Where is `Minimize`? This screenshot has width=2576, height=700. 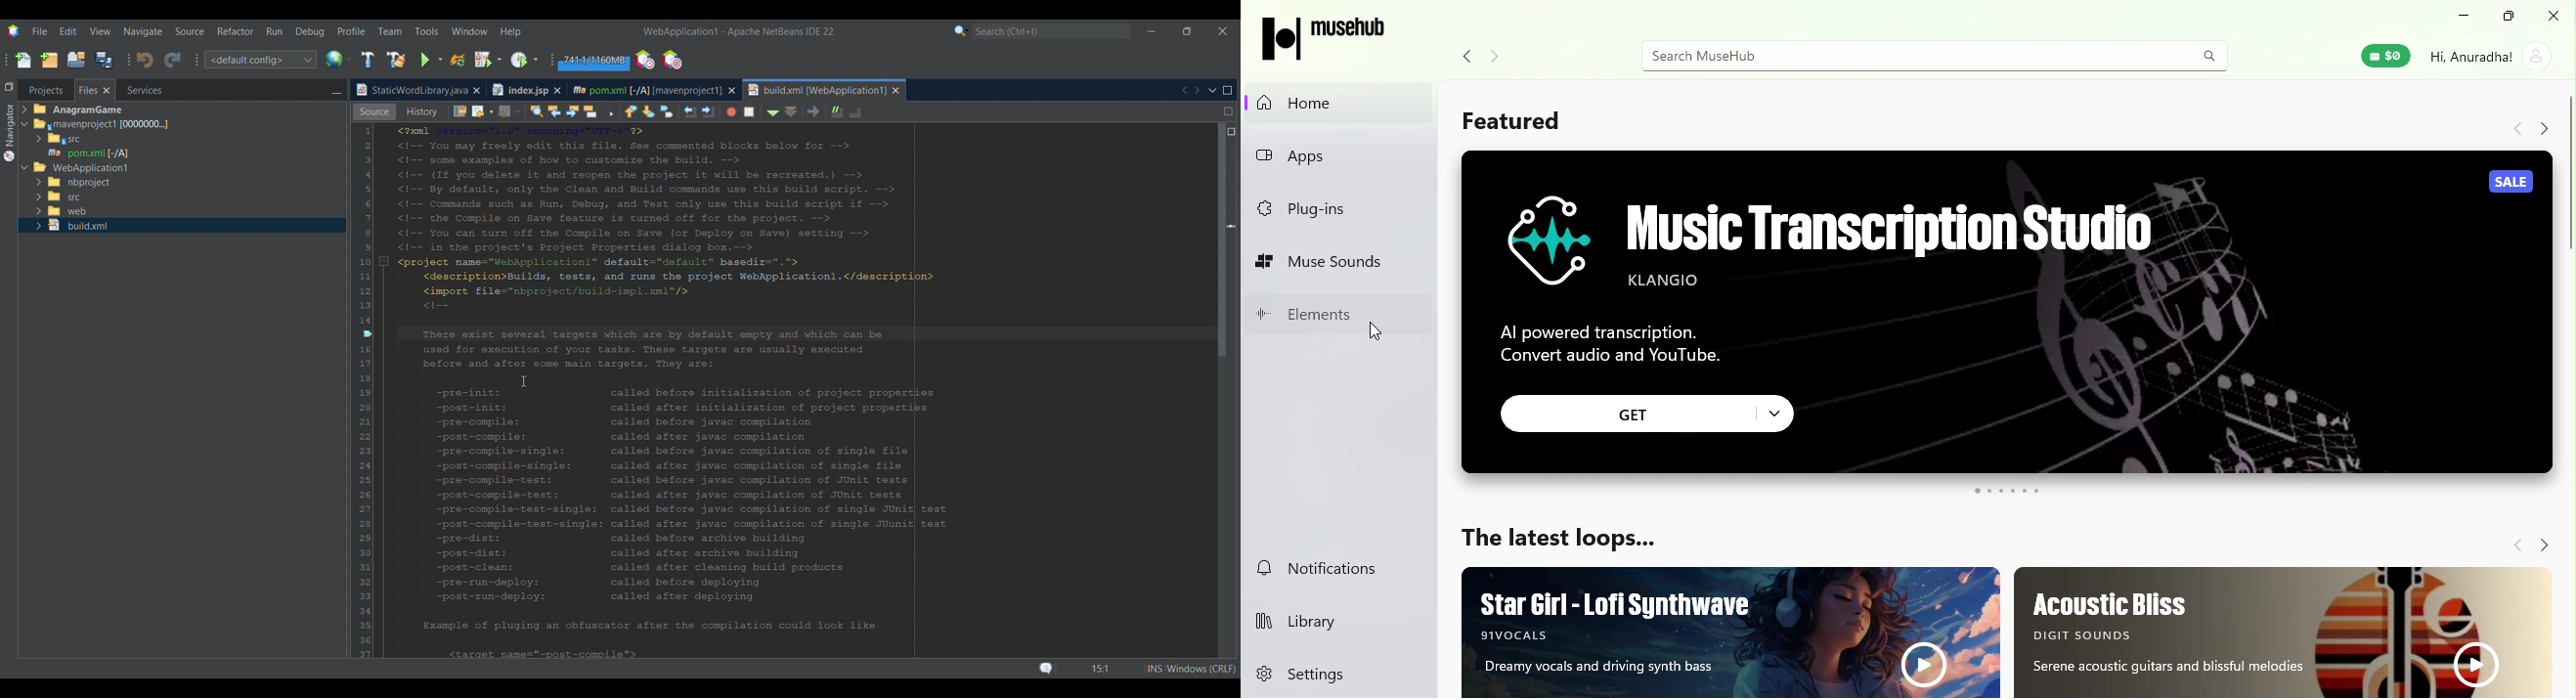 Minimize is located at coordinates (2459, 17).